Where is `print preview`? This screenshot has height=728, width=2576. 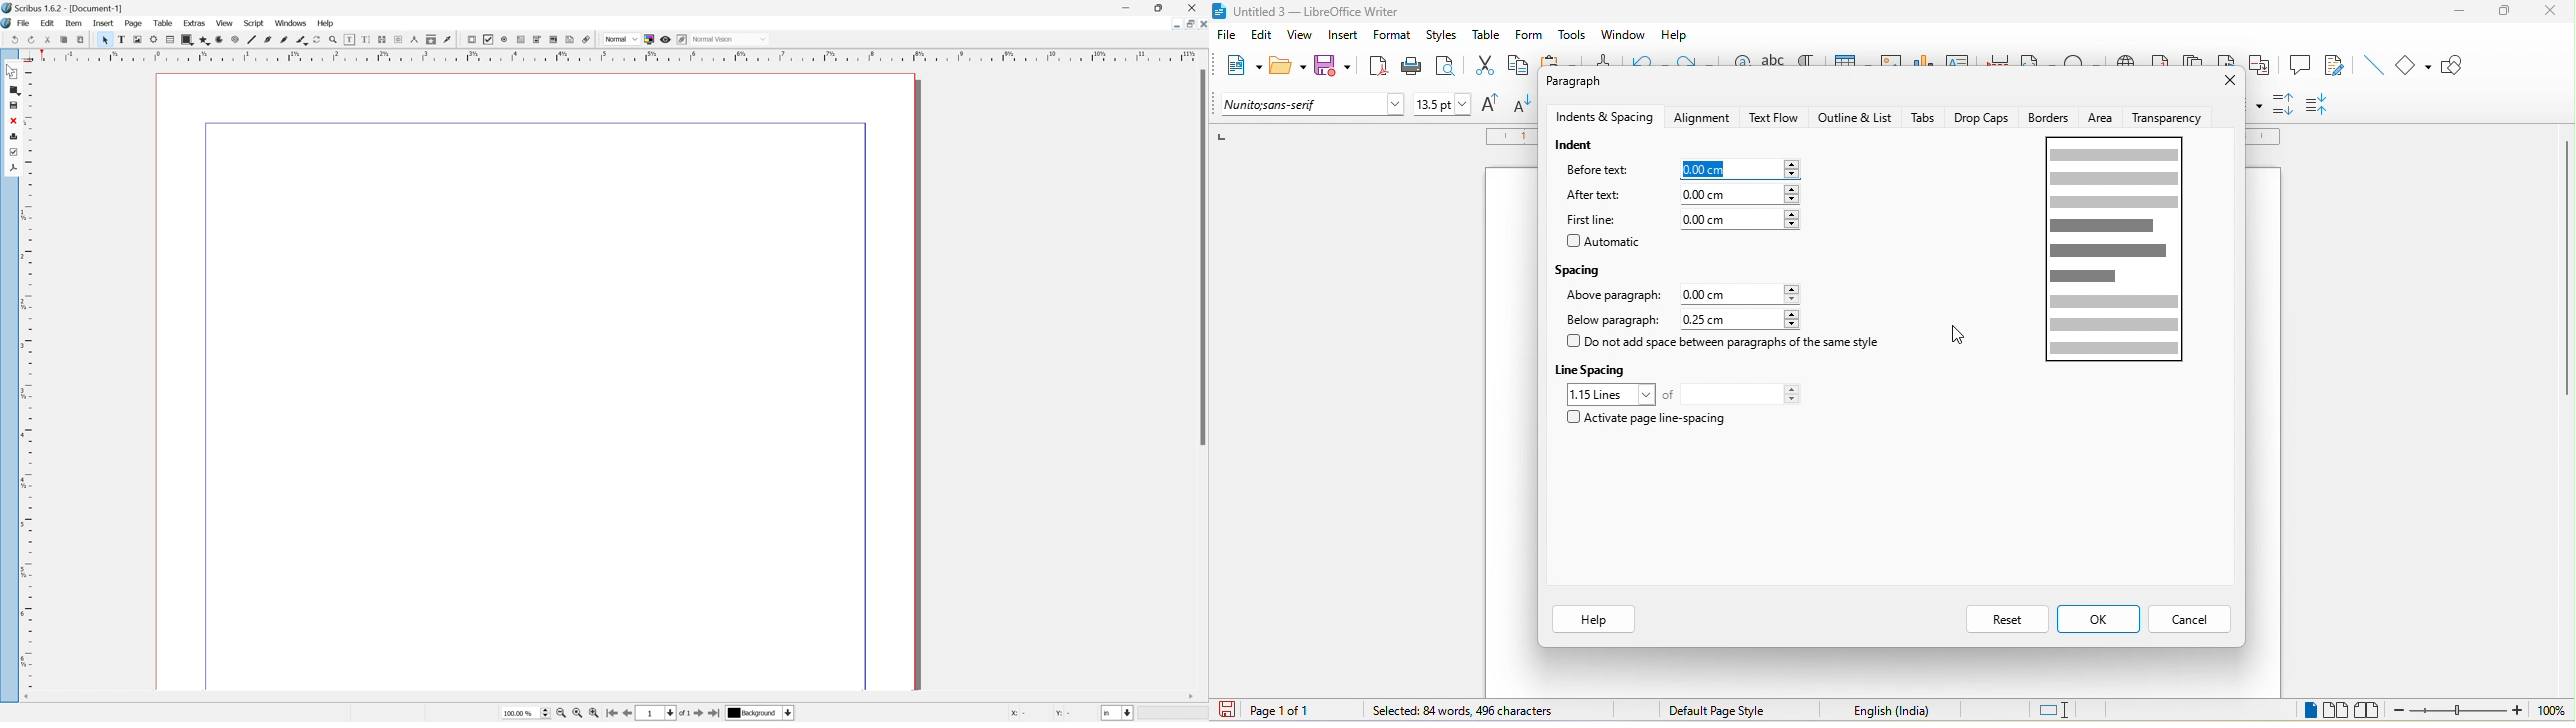 print preview is located at coordinates (1450, 66).